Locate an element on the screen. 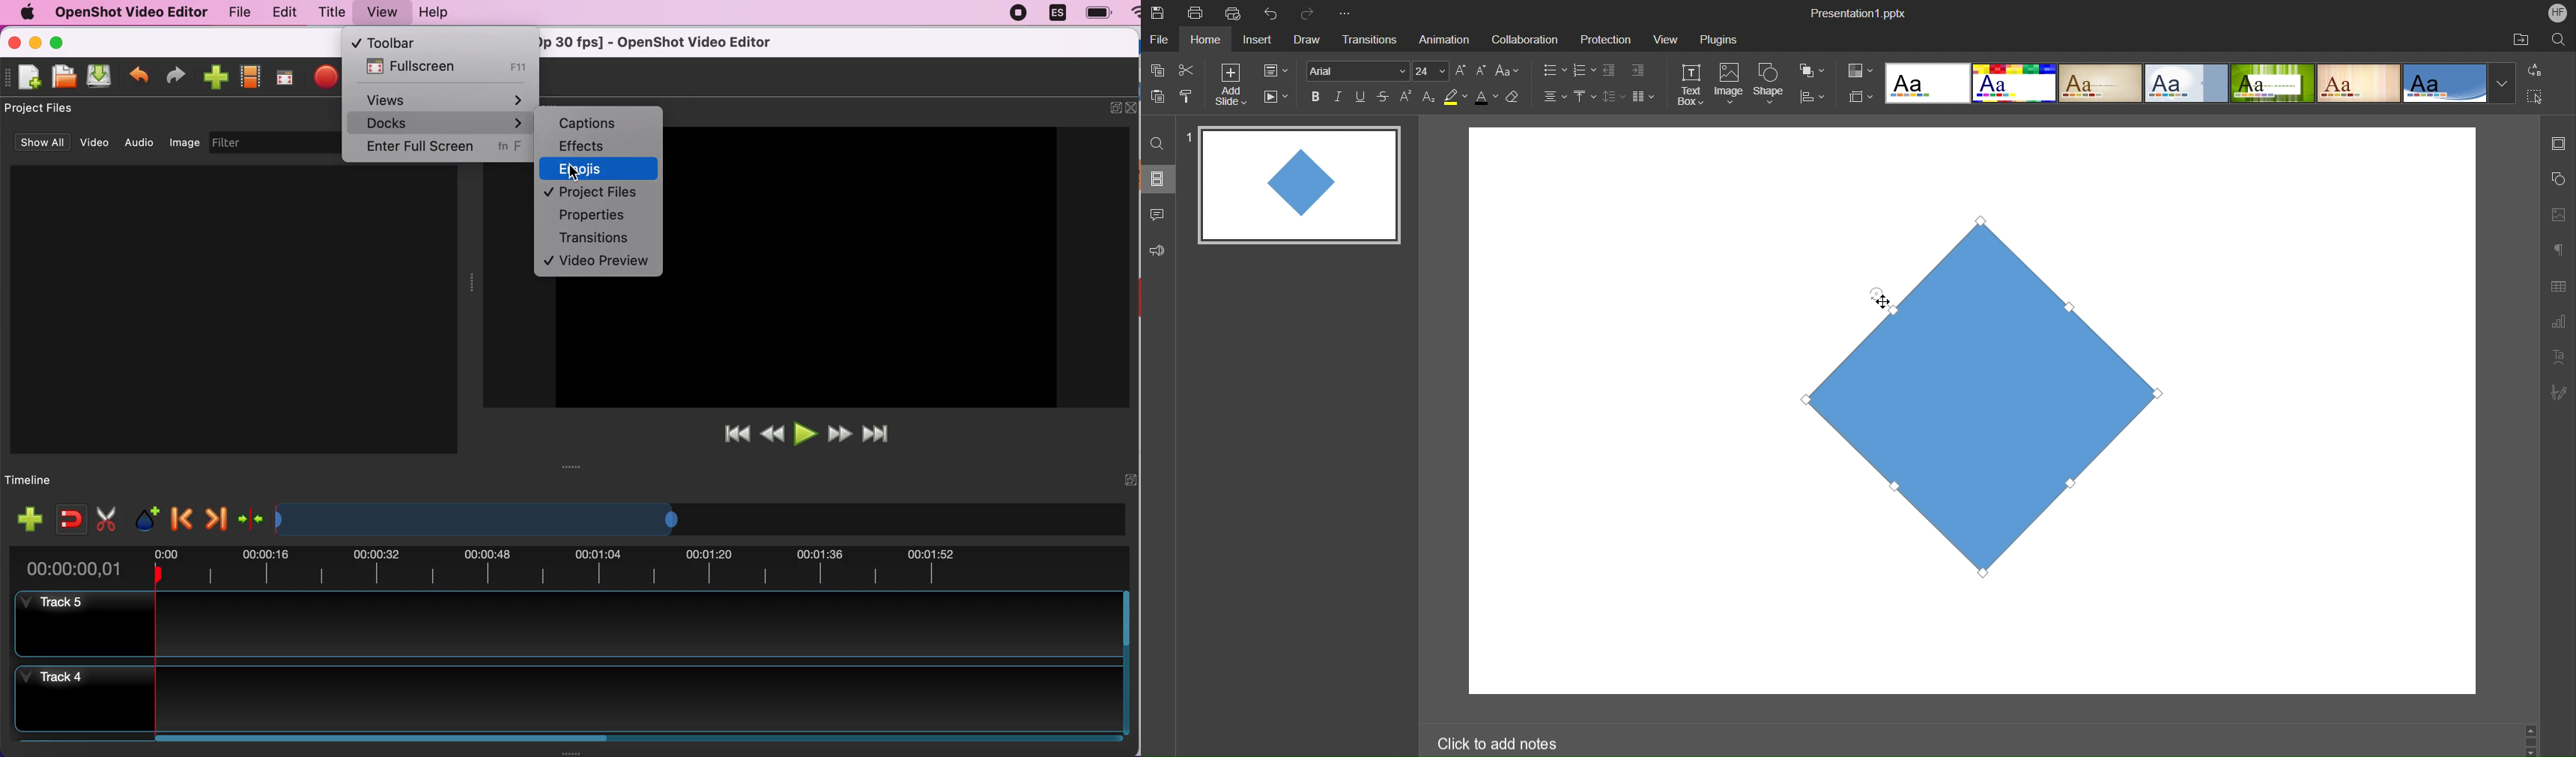 Image resolution: width=2576 pixels, height=784 pixels. Search is located at coordinates (2559, 39).